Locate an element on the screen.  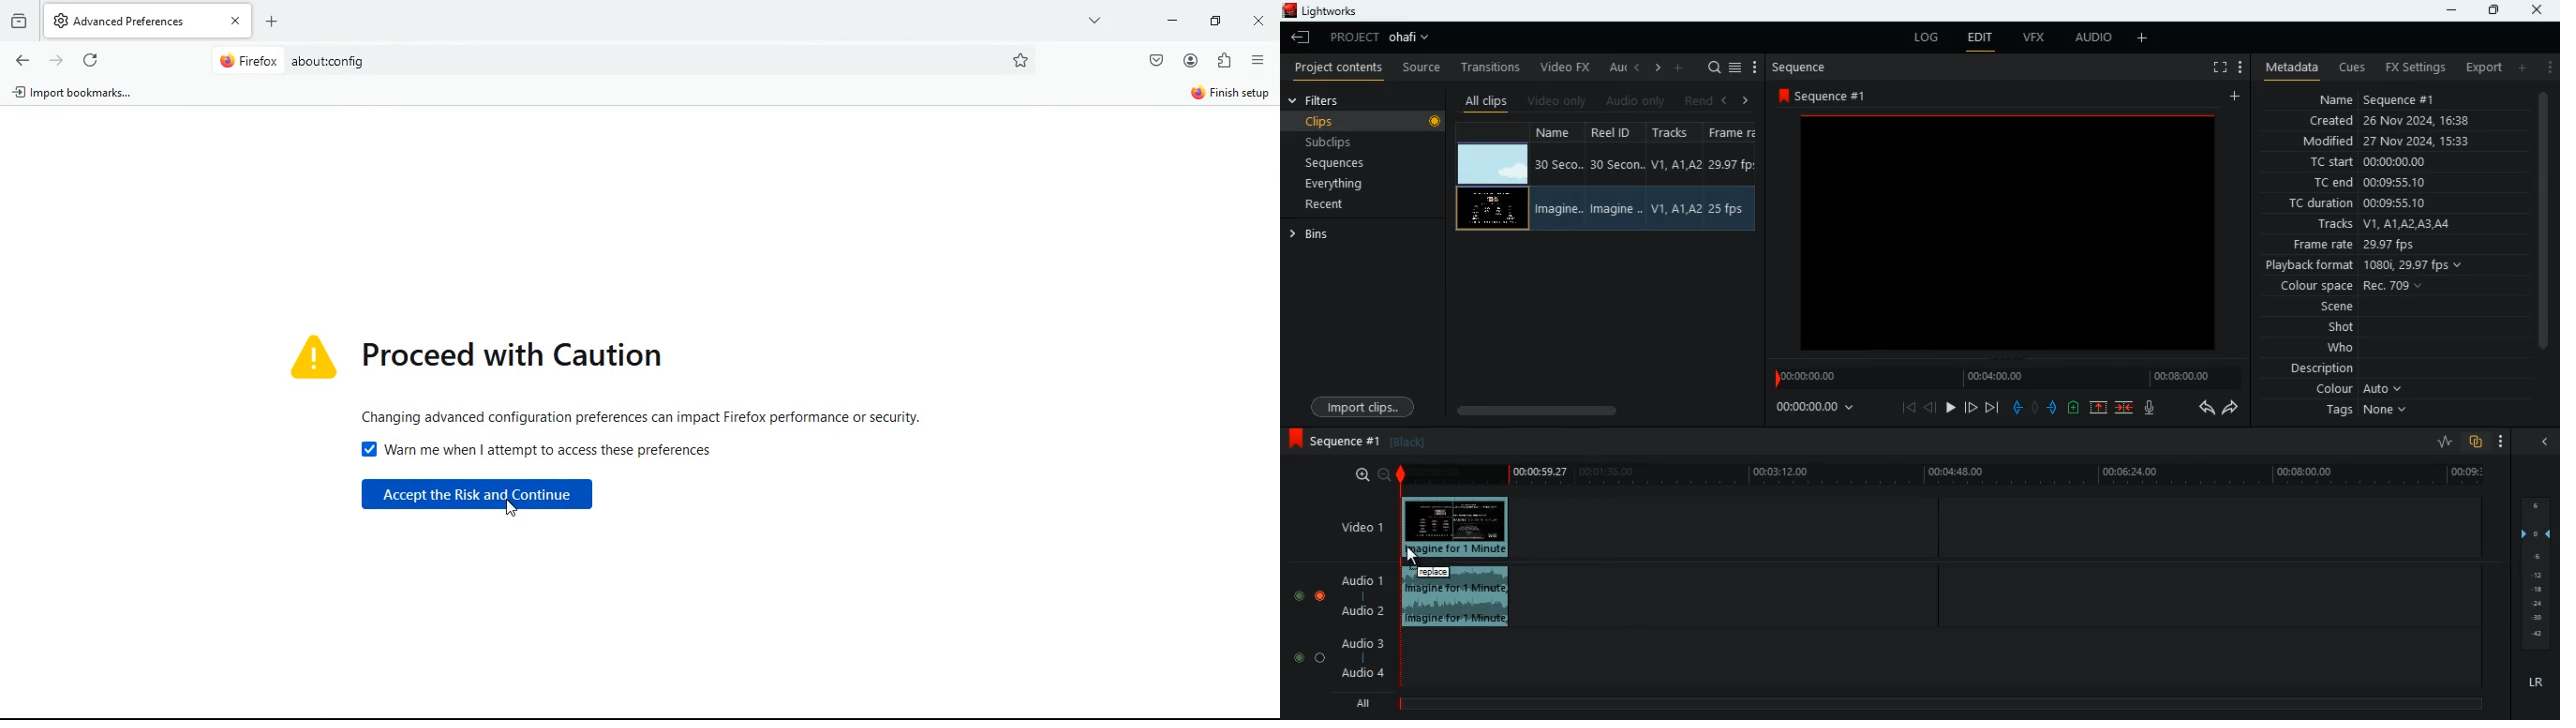
zoom is located at coordinates (1372, 474).